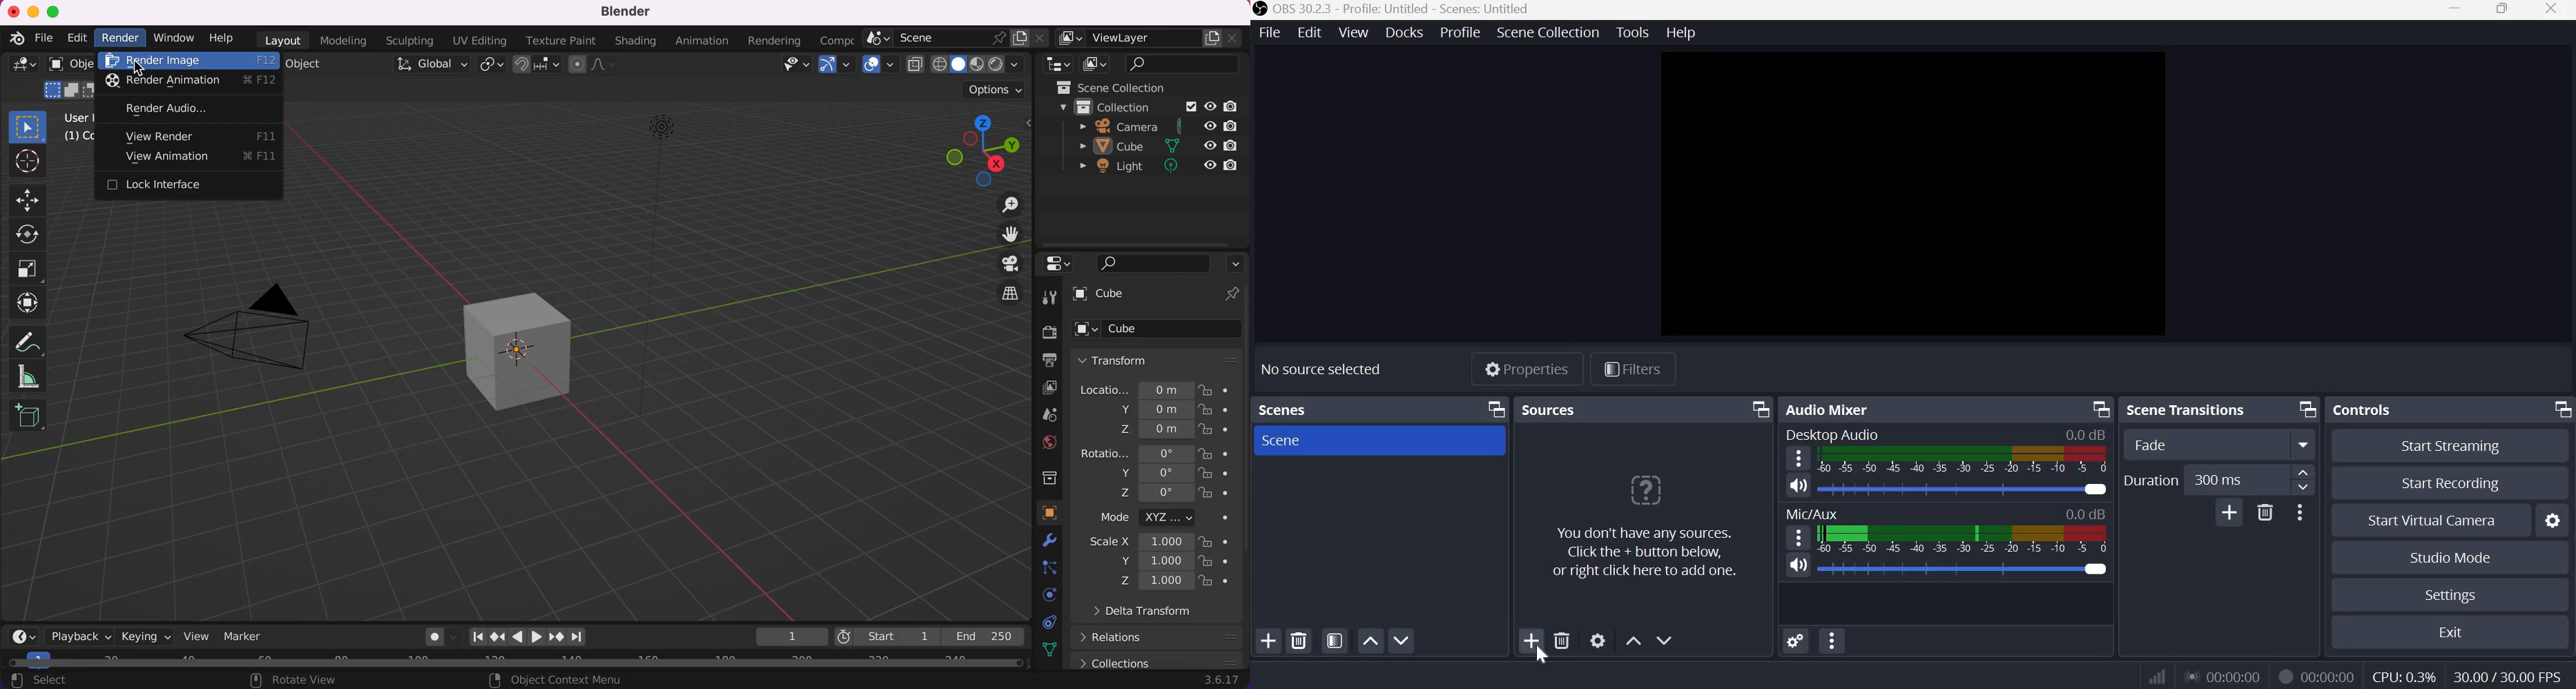 The height and width of the screenshot is (700, 2576). Describe the element at coordinates (120, 40) in the screenshot. I see `render` at that location.